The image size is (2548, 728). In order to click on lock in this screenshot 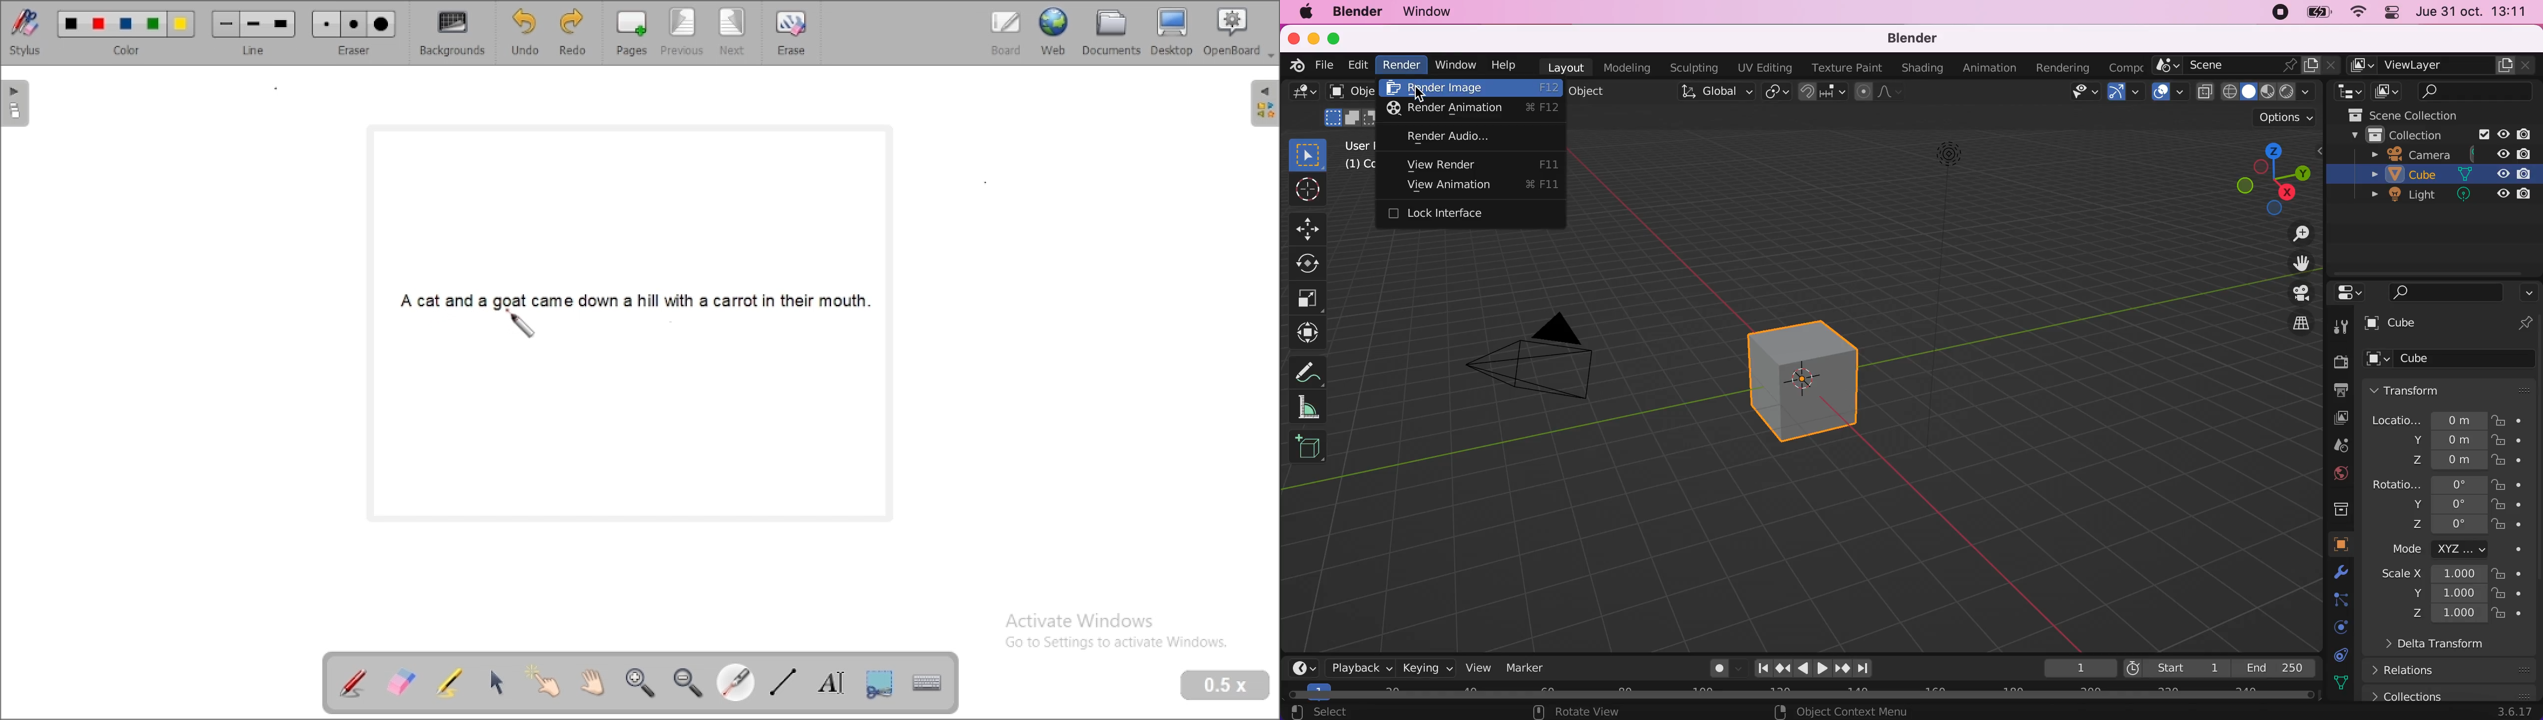, I will do `click(2511, 507)`.